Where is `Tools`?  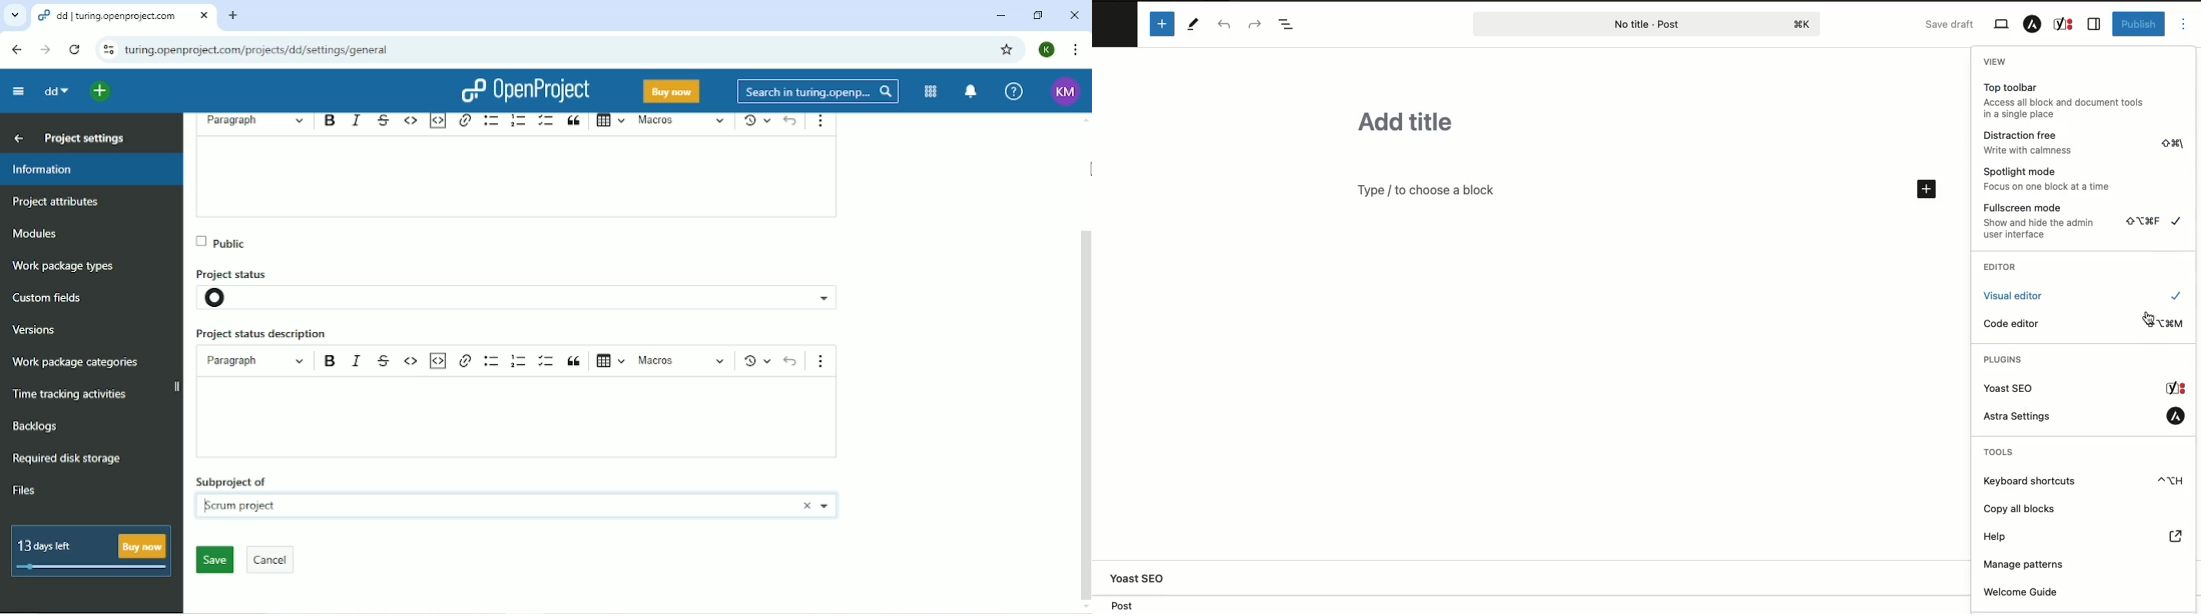
Tools is located at coordinates (1999, 452).